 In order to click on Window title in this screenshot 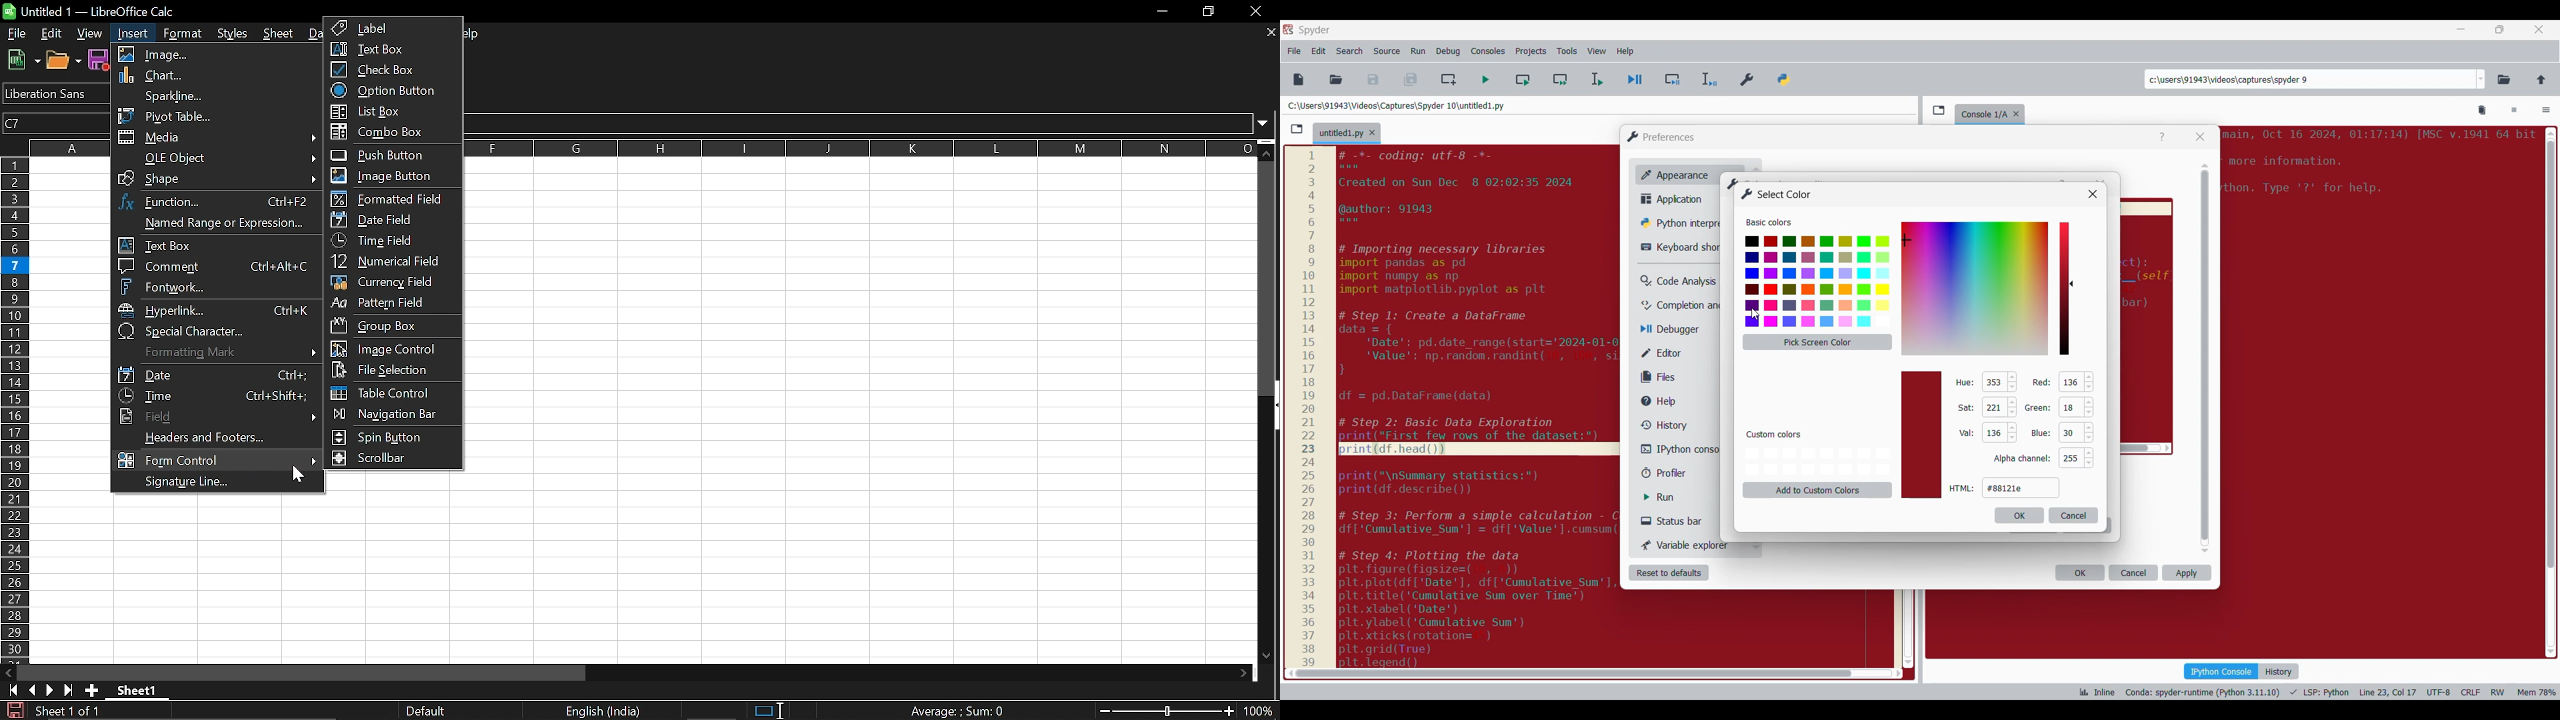, I will do `click(1777, 194)`.